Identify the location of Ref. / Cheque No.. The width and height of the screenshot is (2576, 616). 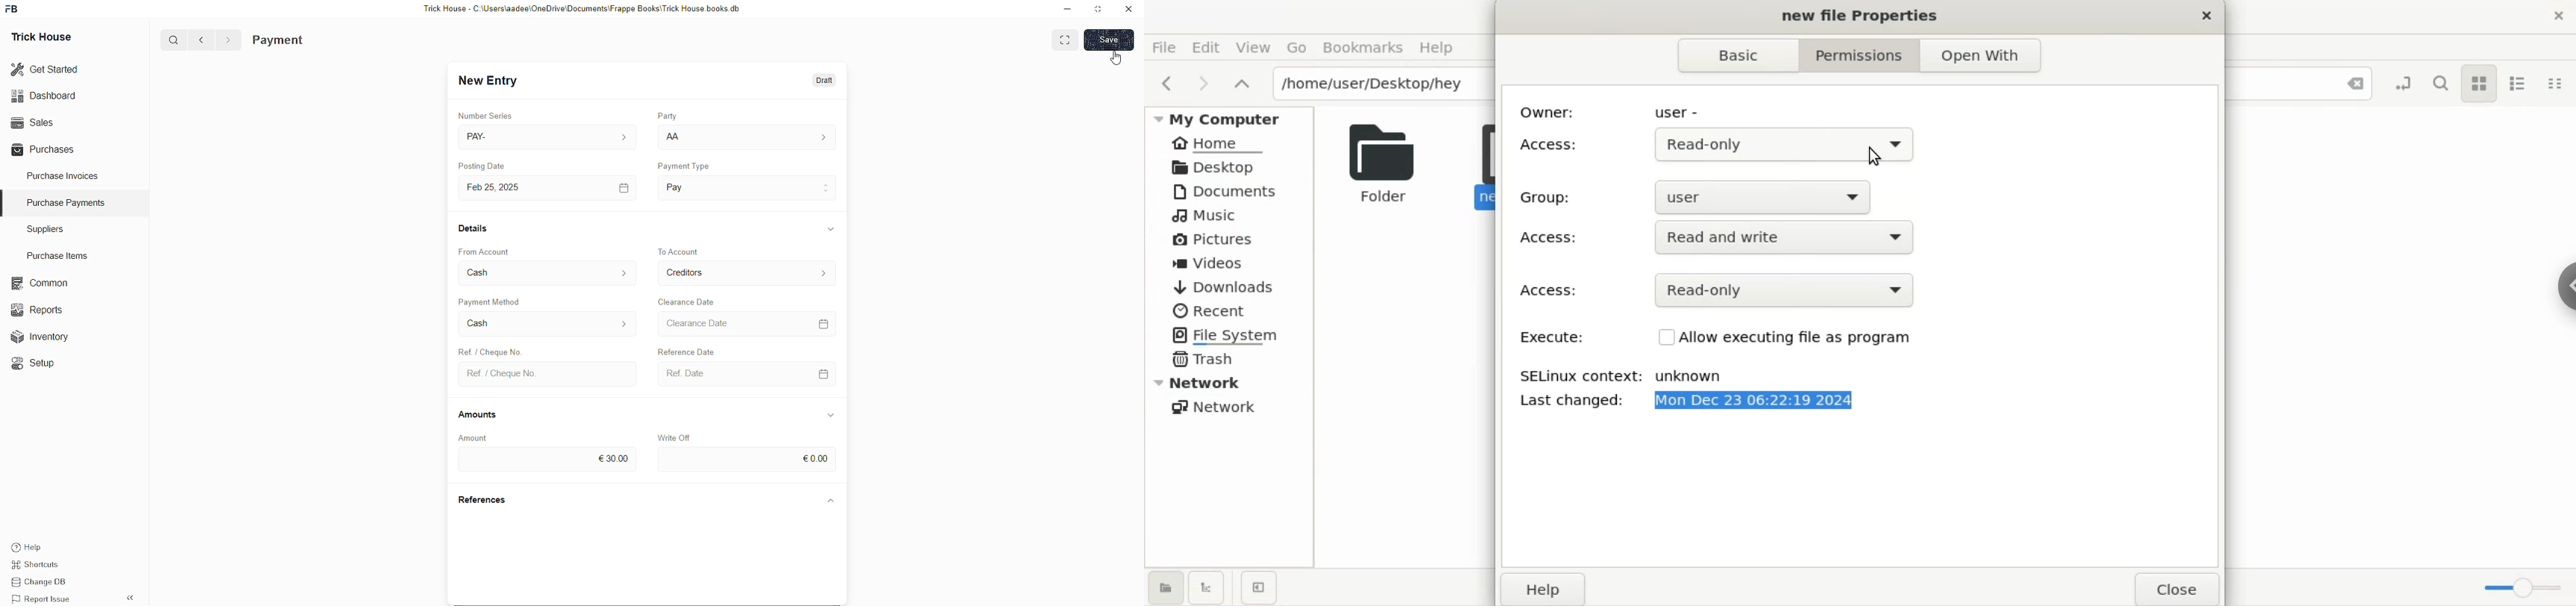
(513, 374).